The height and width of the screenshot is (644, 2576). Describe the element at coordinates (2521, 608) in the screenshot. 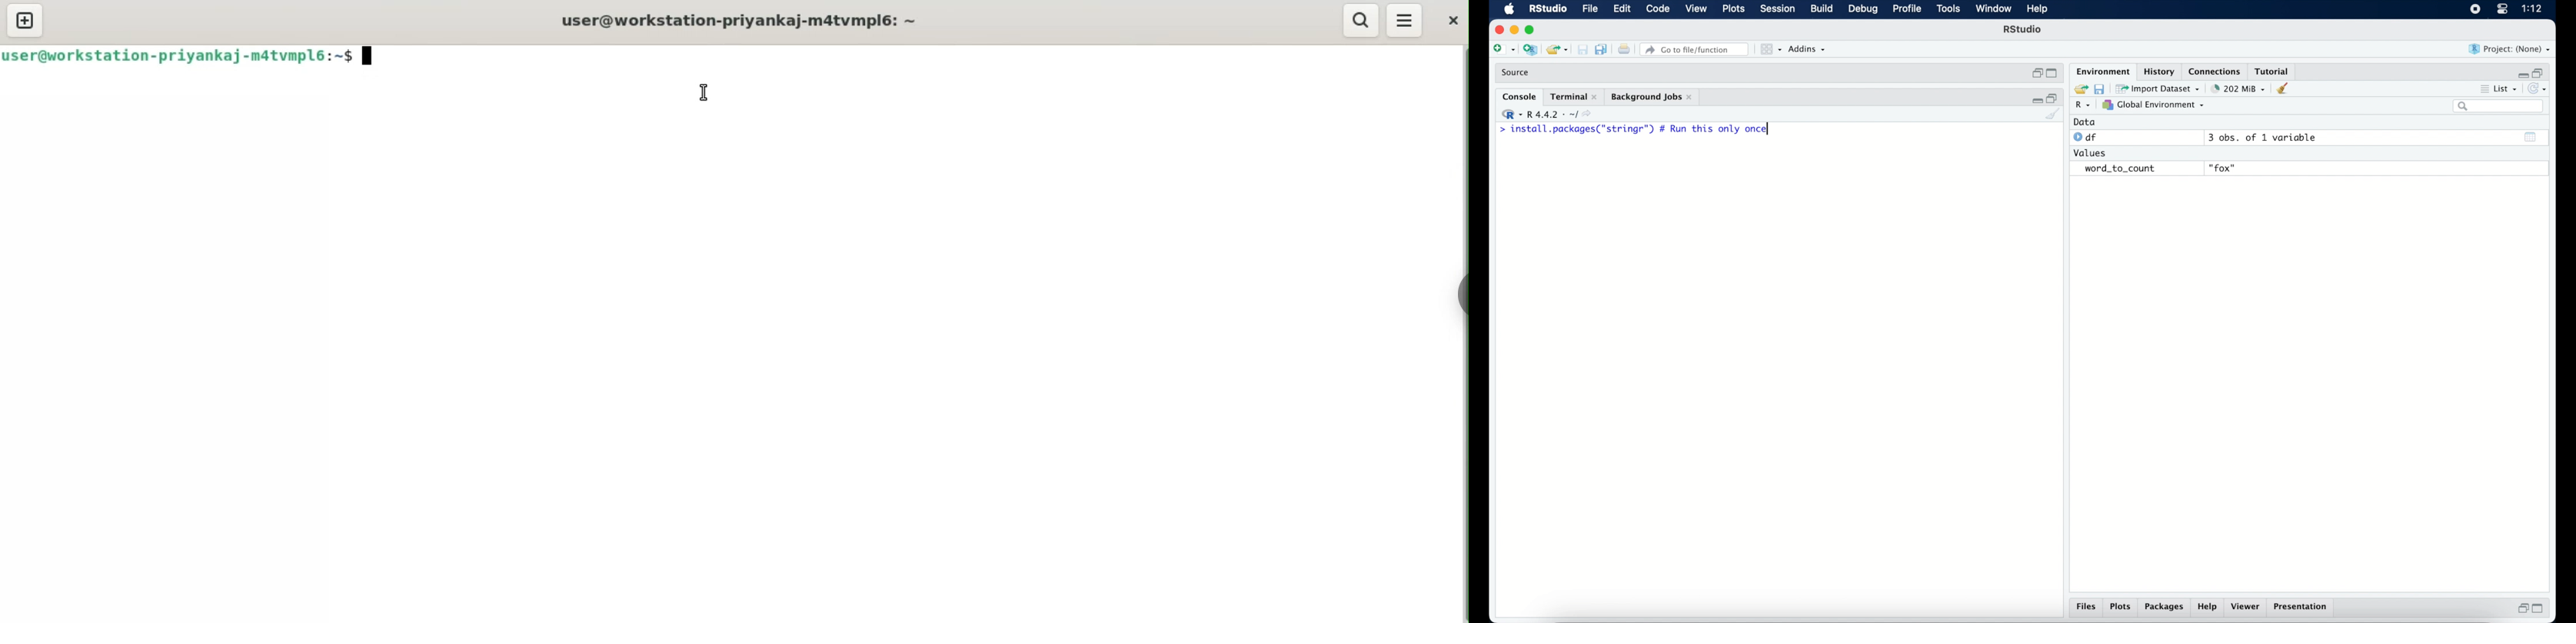

I see `restore down` at that location.